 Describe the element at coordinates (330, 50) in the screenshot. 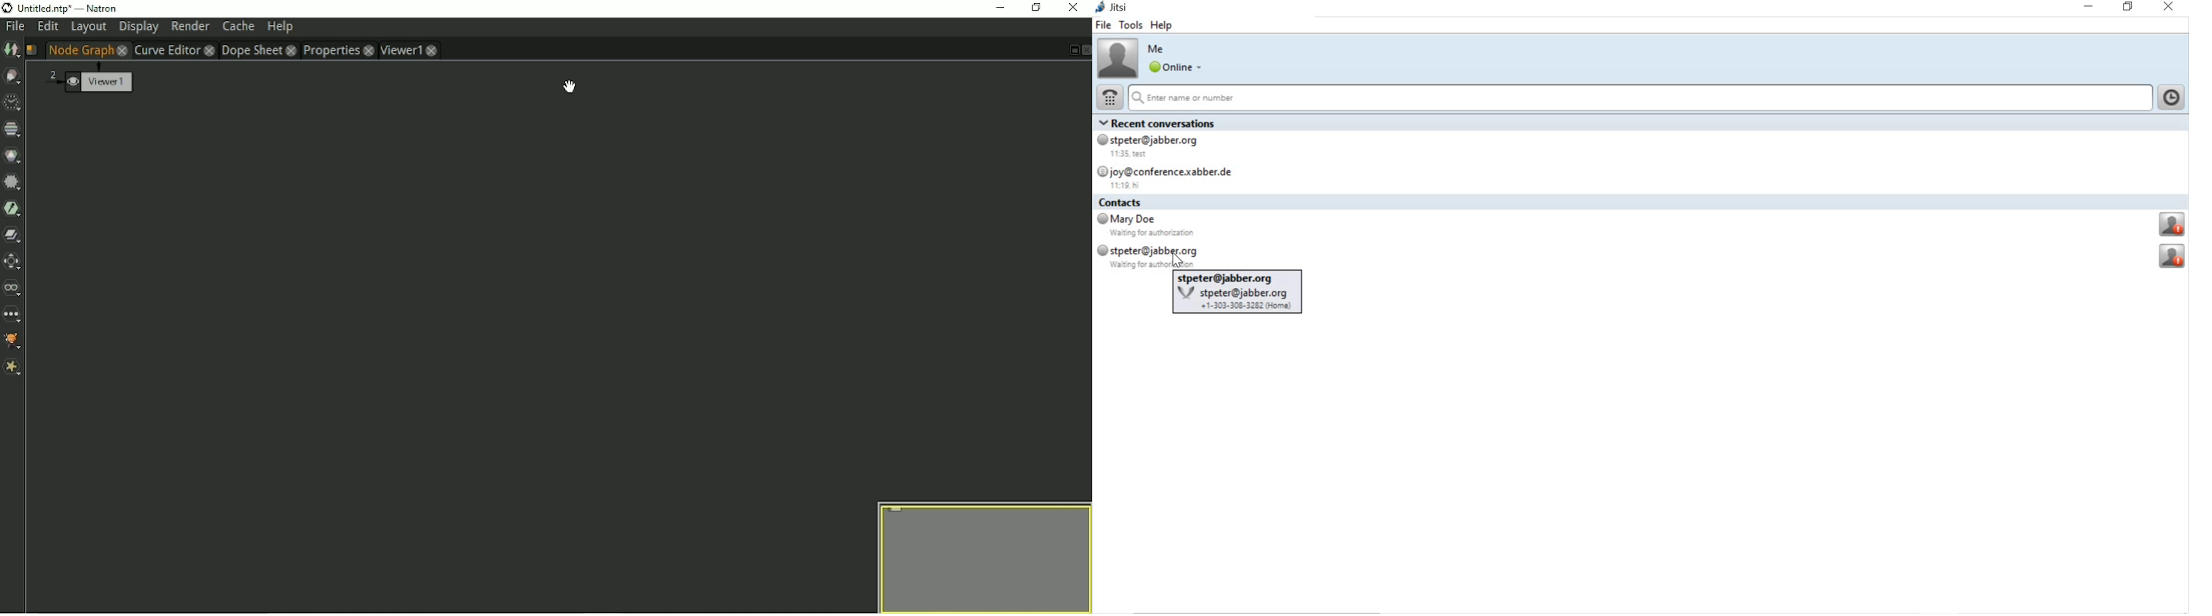

I see `Properties` at that location.